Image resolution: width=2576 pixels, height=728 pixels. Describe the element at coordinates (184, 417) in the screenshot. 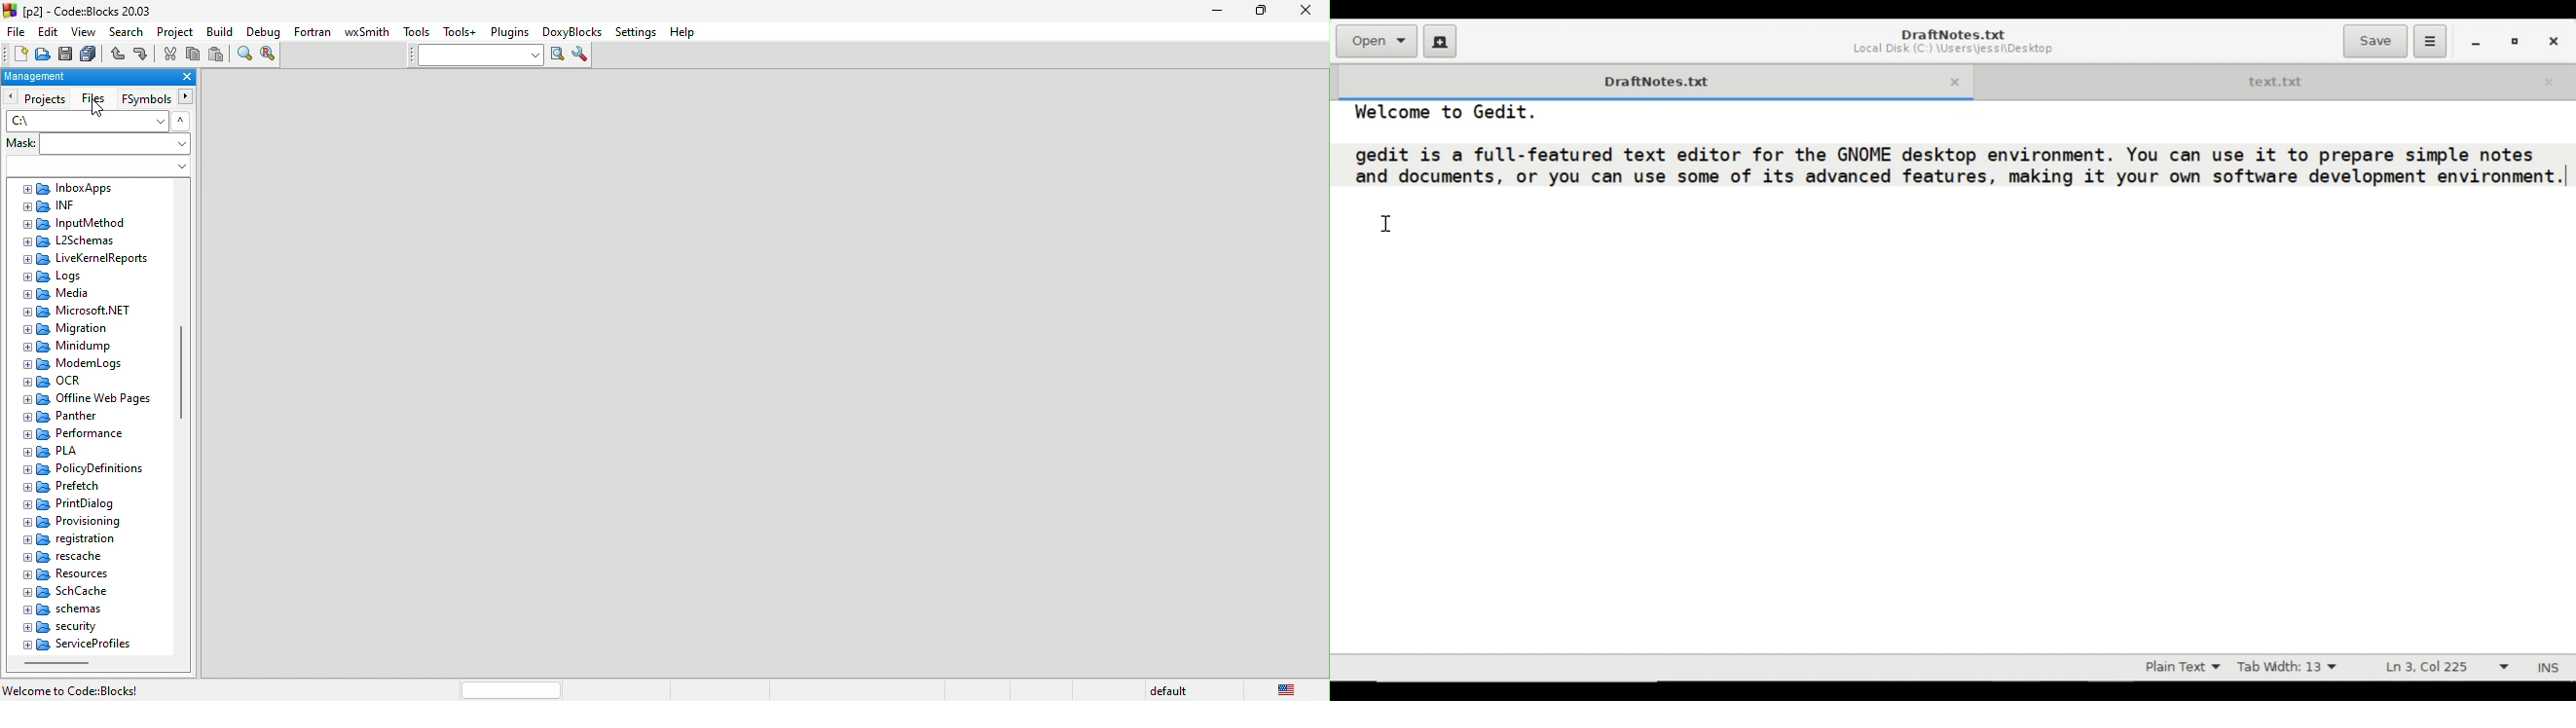

I see `vertical scroll bar` at that location.